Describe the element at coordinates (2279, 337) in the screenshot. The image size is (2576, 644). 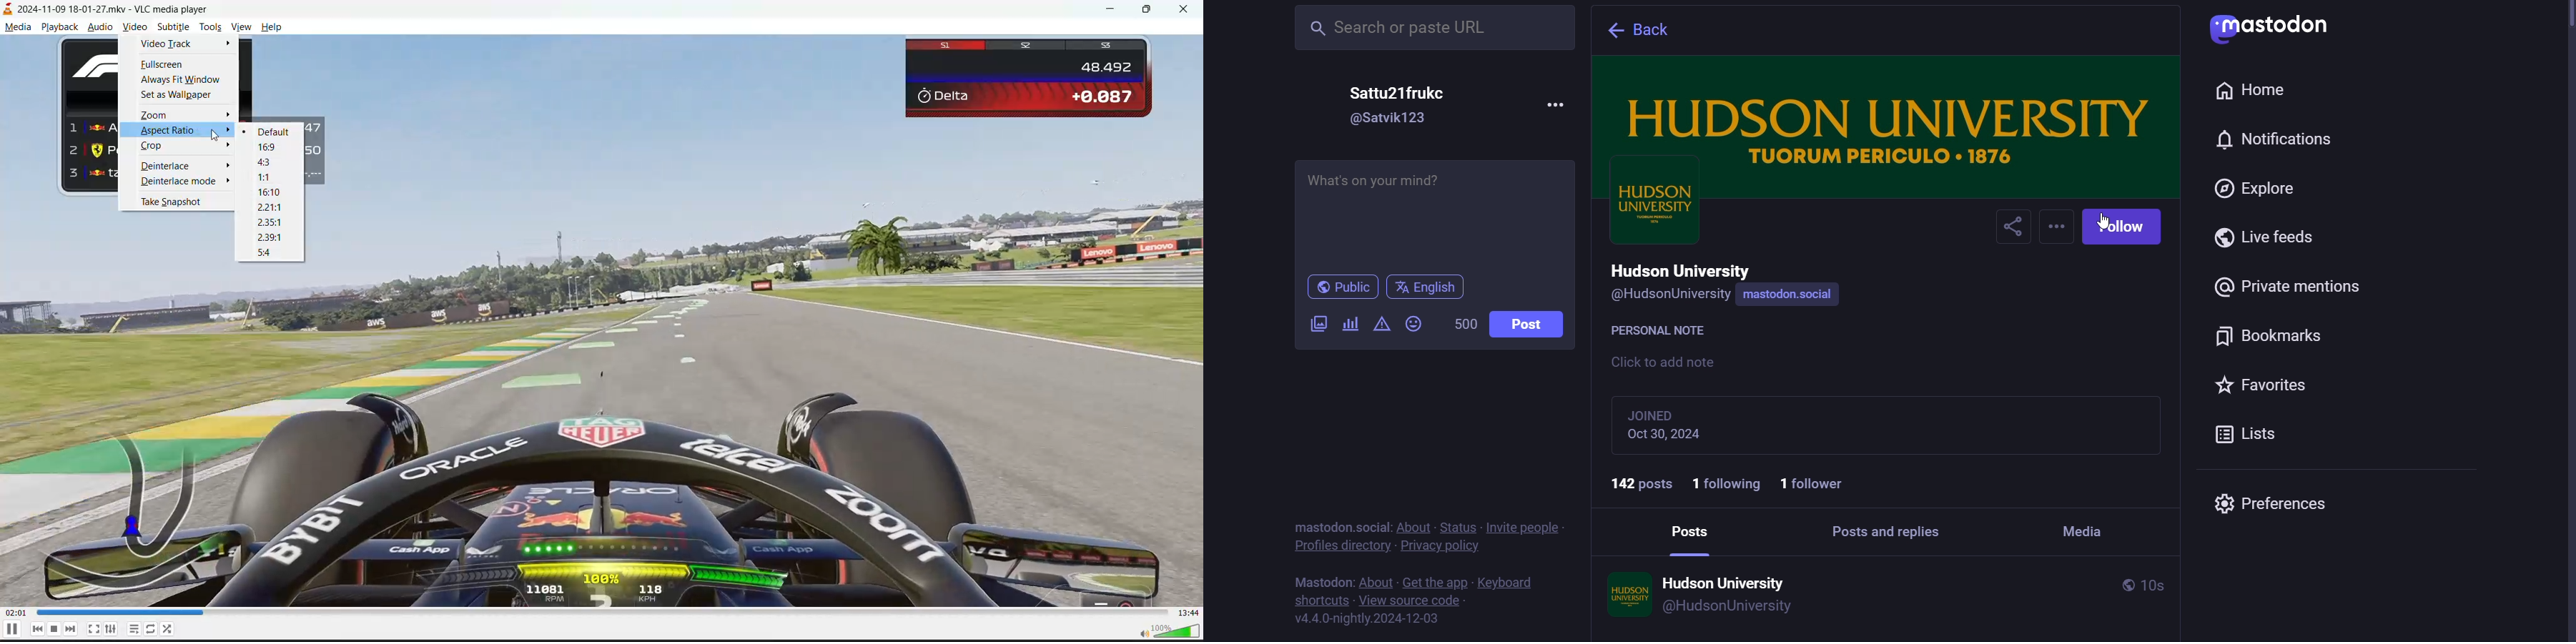
I see `bookmark` at that location.